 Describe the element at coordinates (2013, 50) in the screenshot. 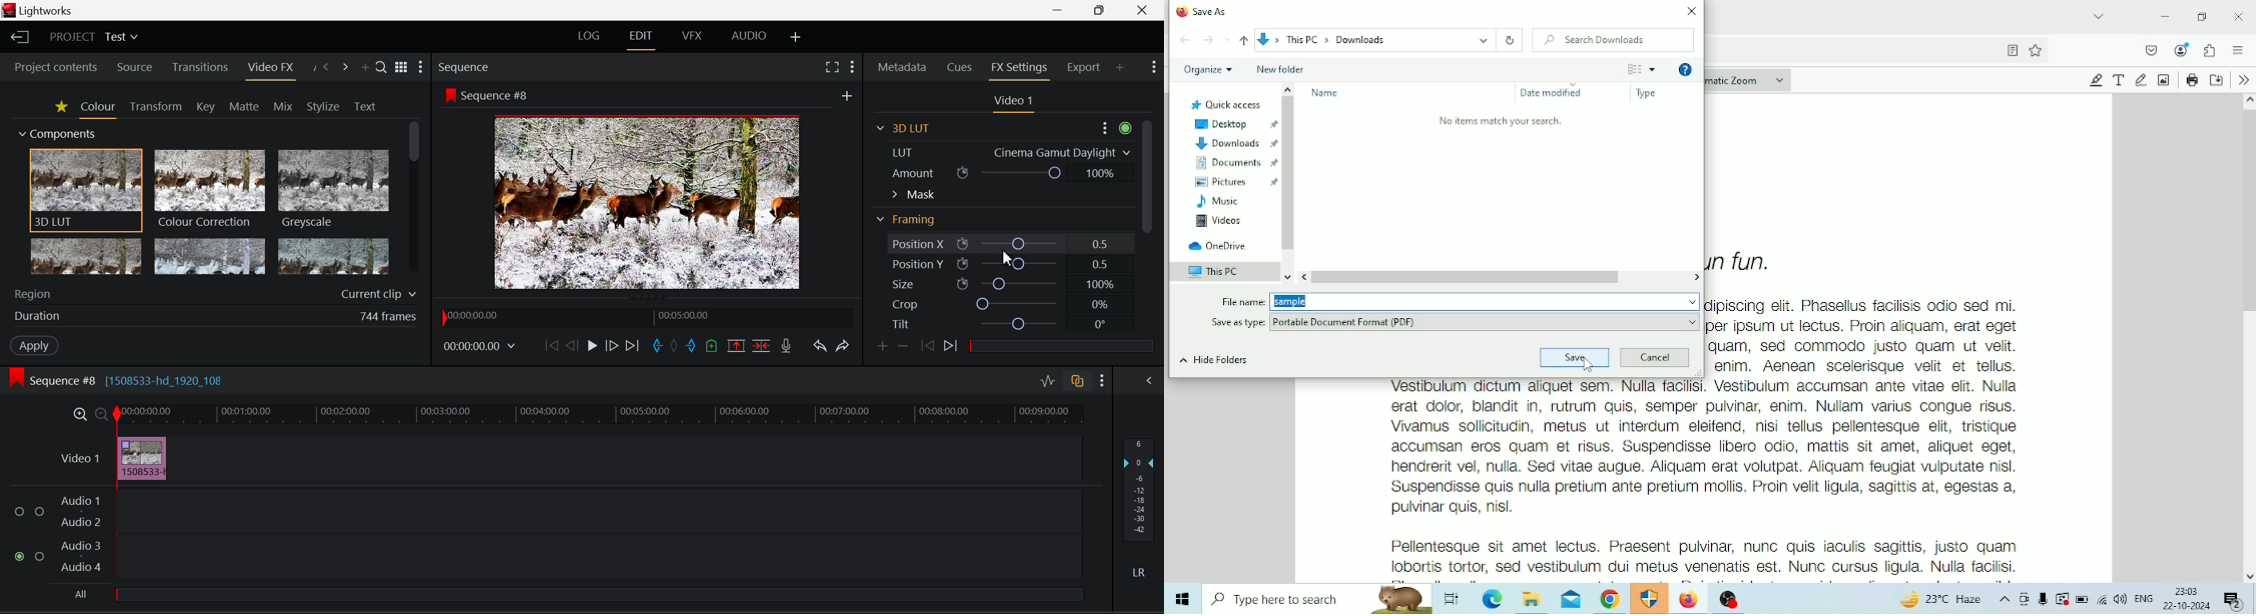

I see `Bookmark this page` at that location.